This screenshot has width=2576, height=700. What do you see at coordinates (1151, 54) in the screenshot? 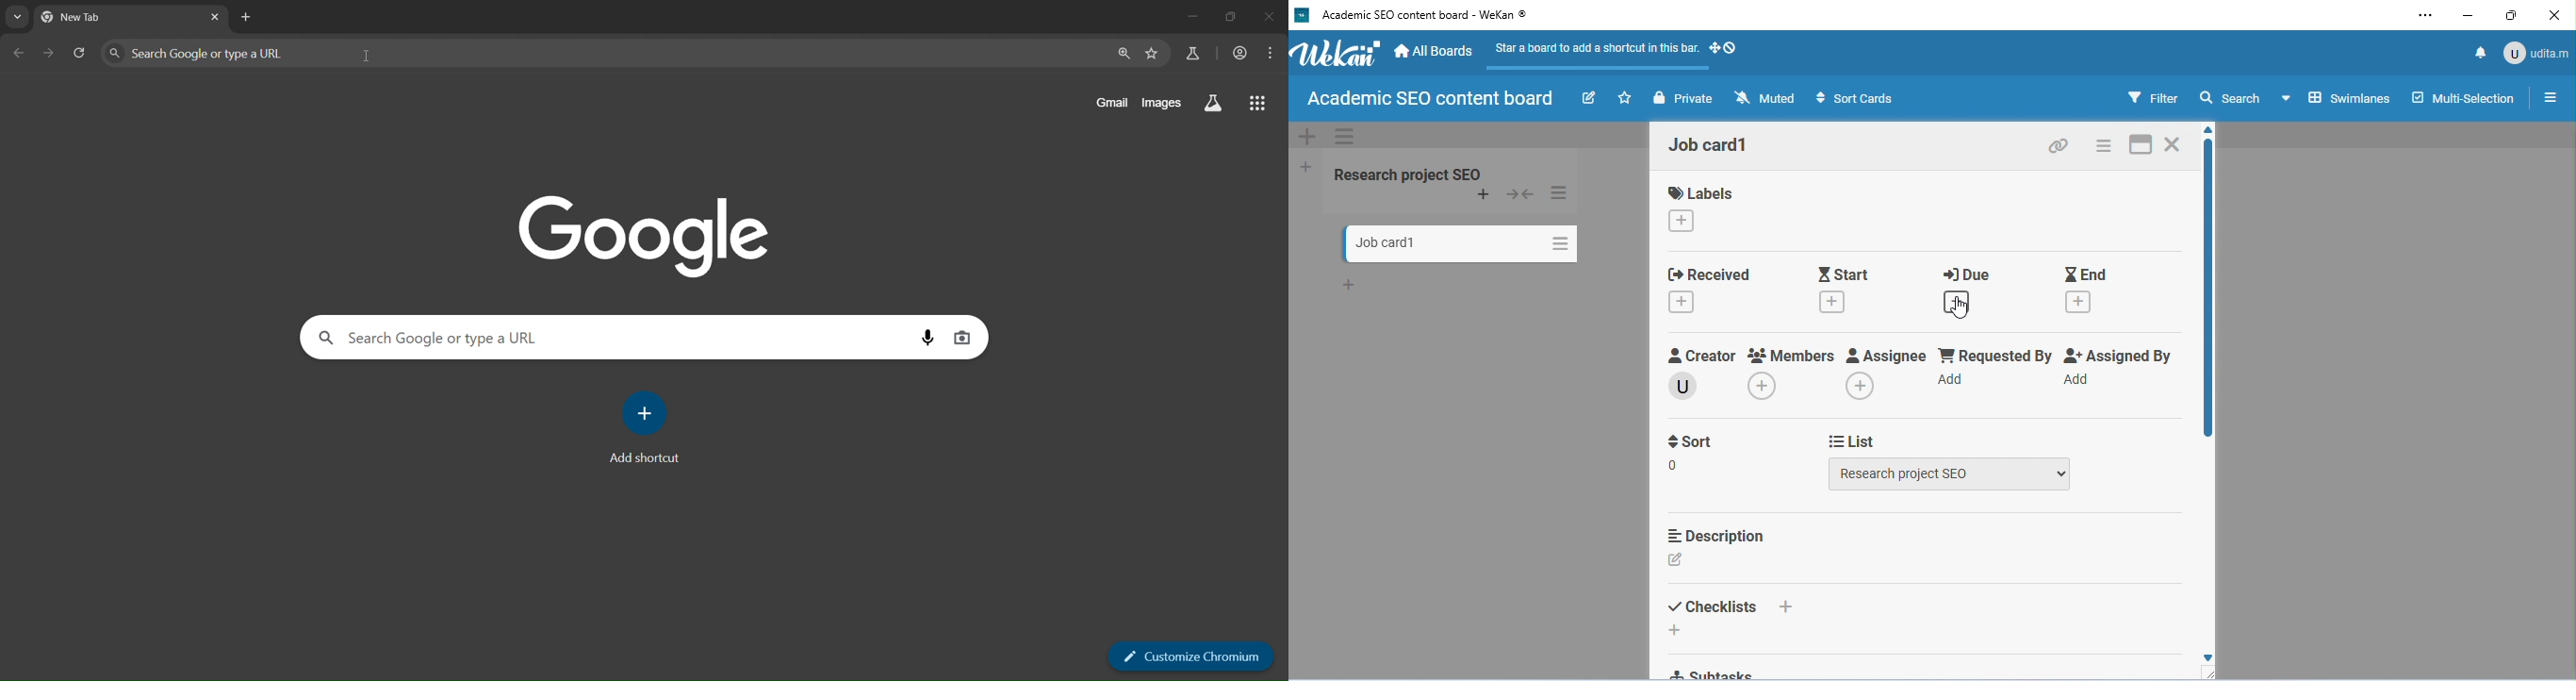
I see `bookmark page` at bounding box center [1151, 54].